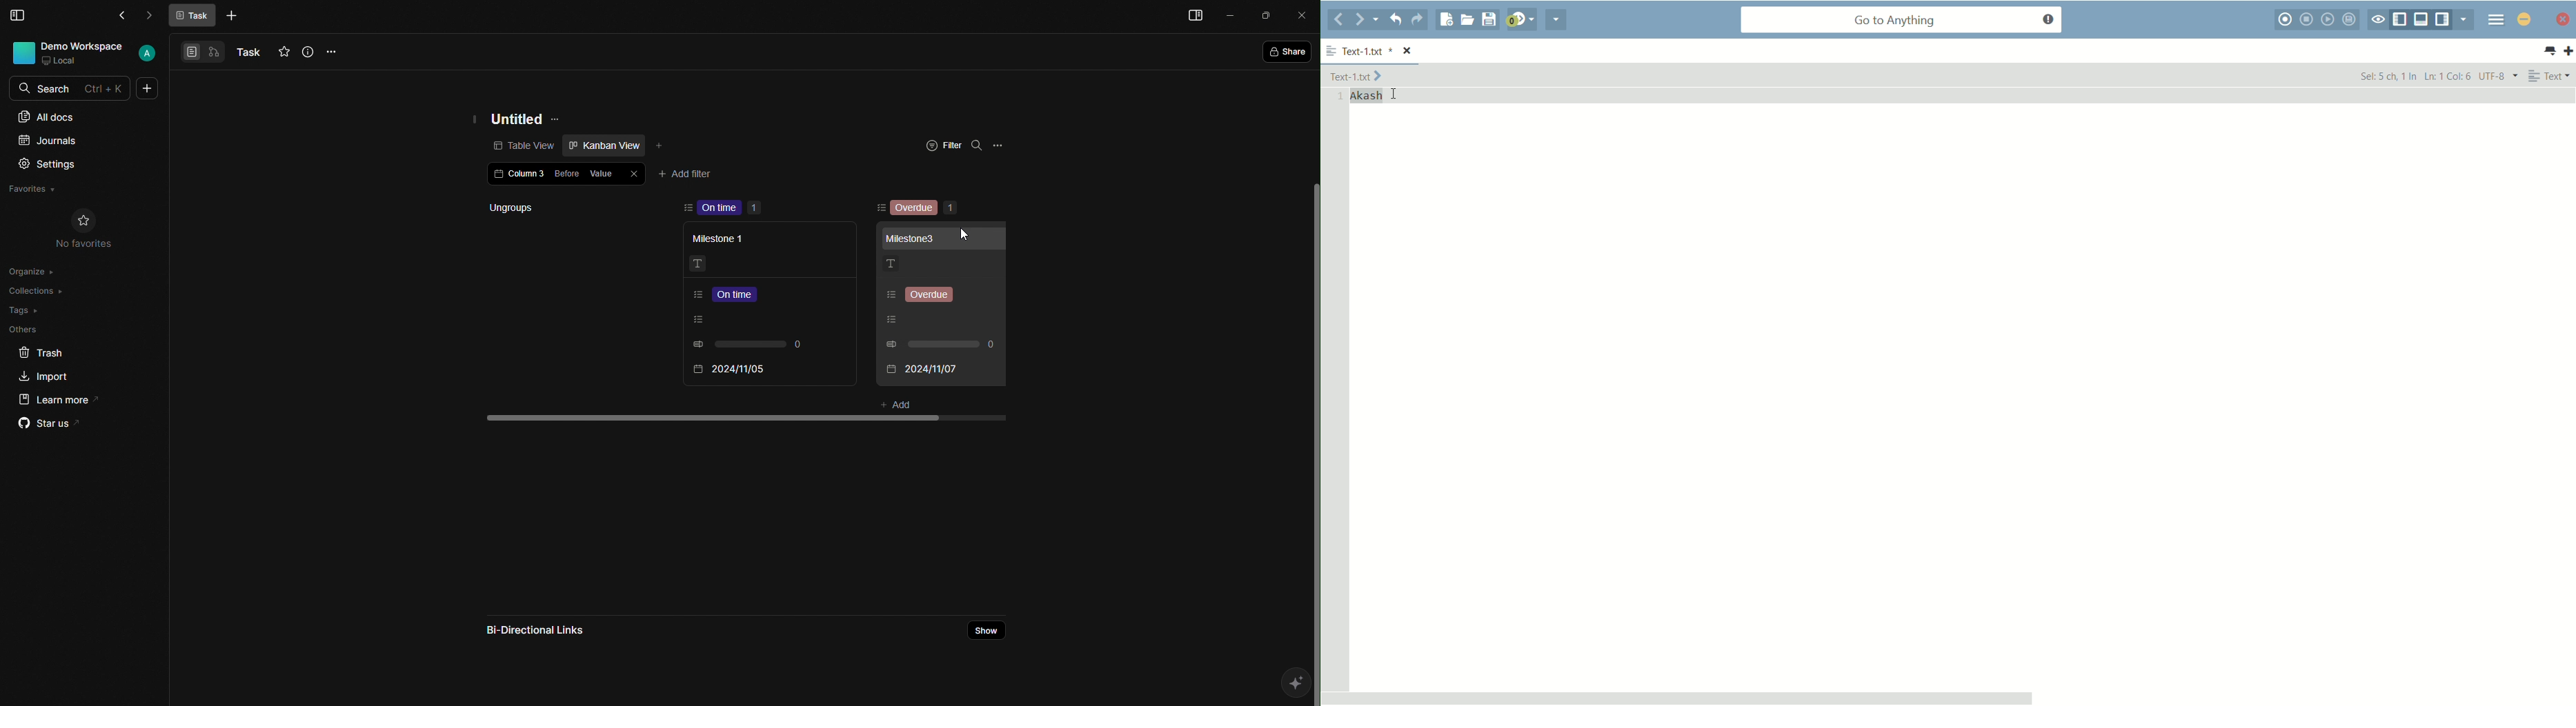  I want to click on Info, so click(306, 51).